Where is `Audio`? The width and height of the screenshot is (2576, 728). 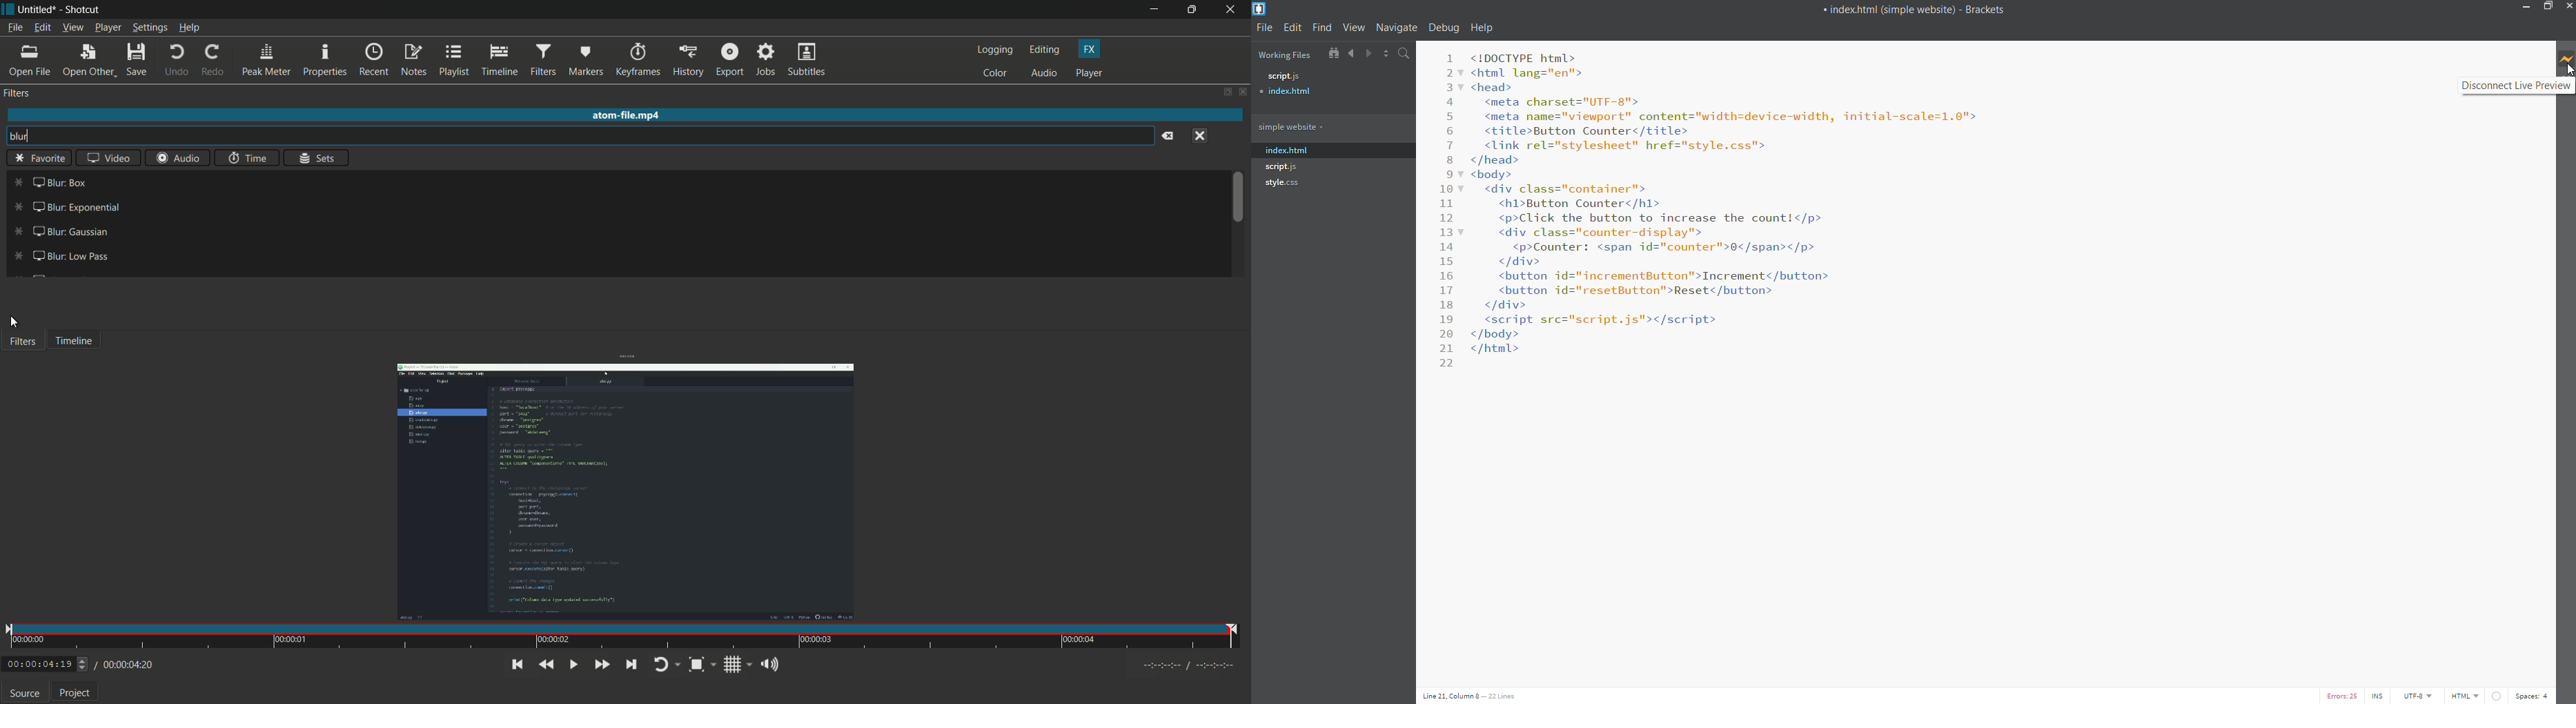
Audio is located at coordinates (175, 159).